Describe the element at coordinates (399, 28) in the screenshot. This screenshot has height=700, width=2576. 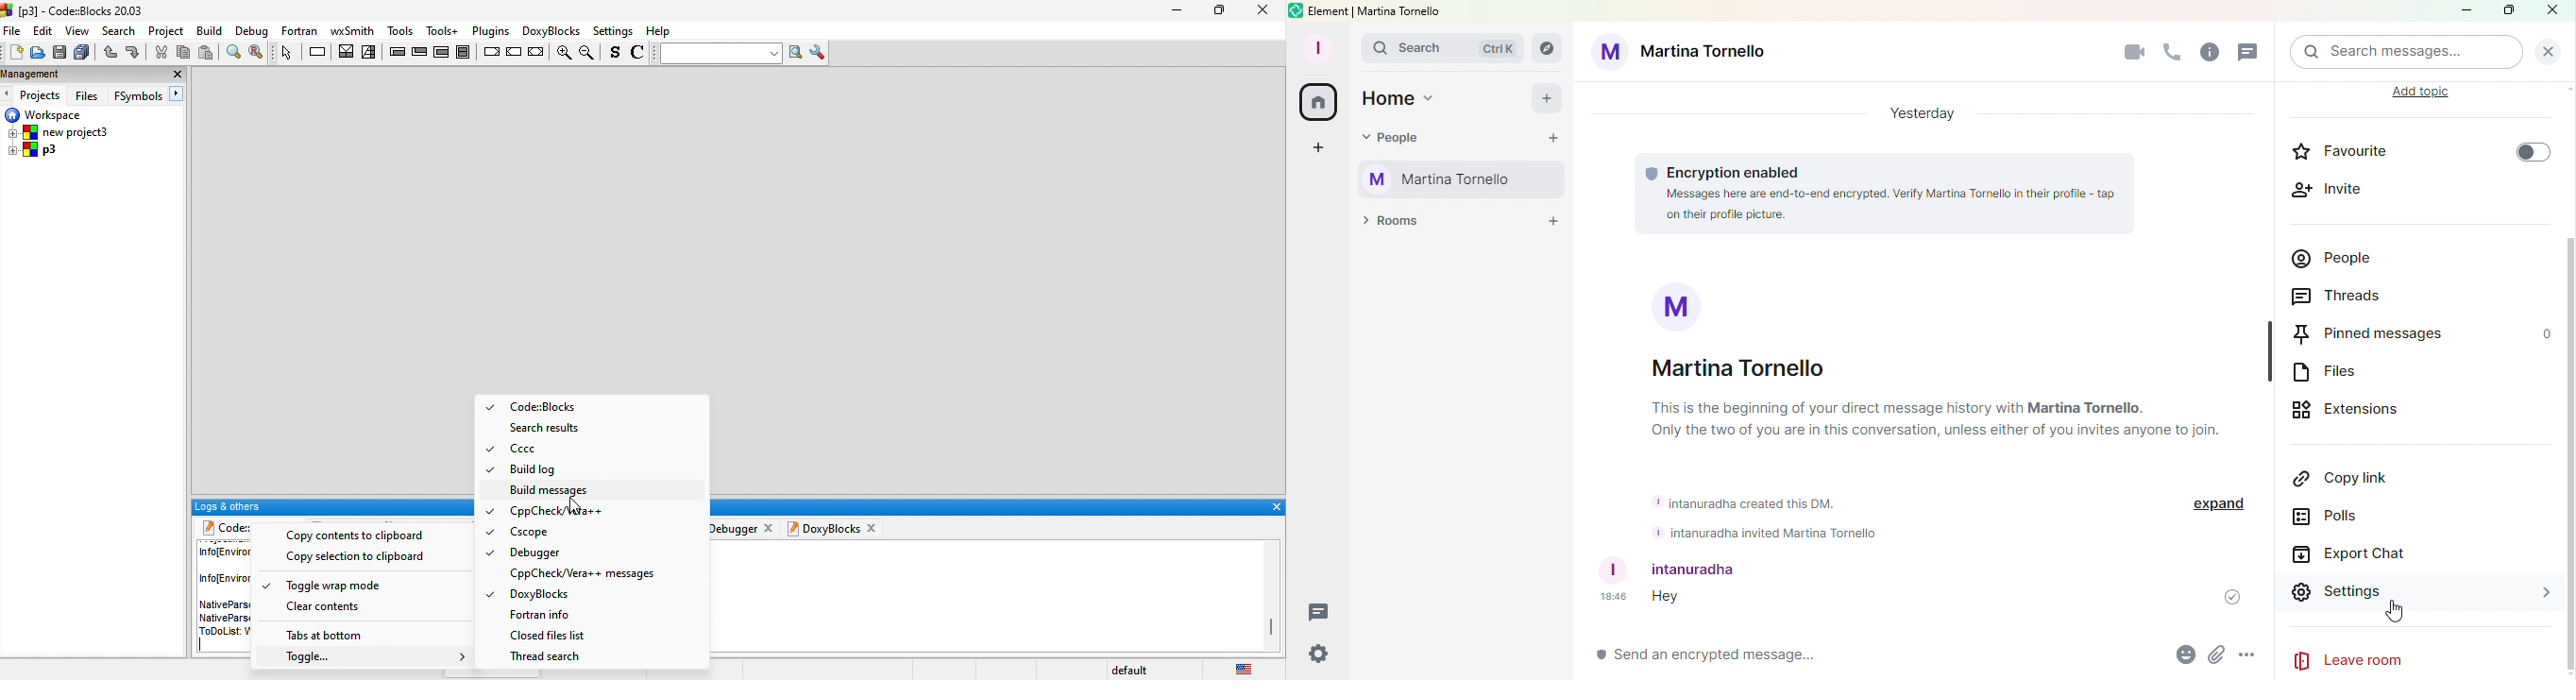
I see `tools` at that location.